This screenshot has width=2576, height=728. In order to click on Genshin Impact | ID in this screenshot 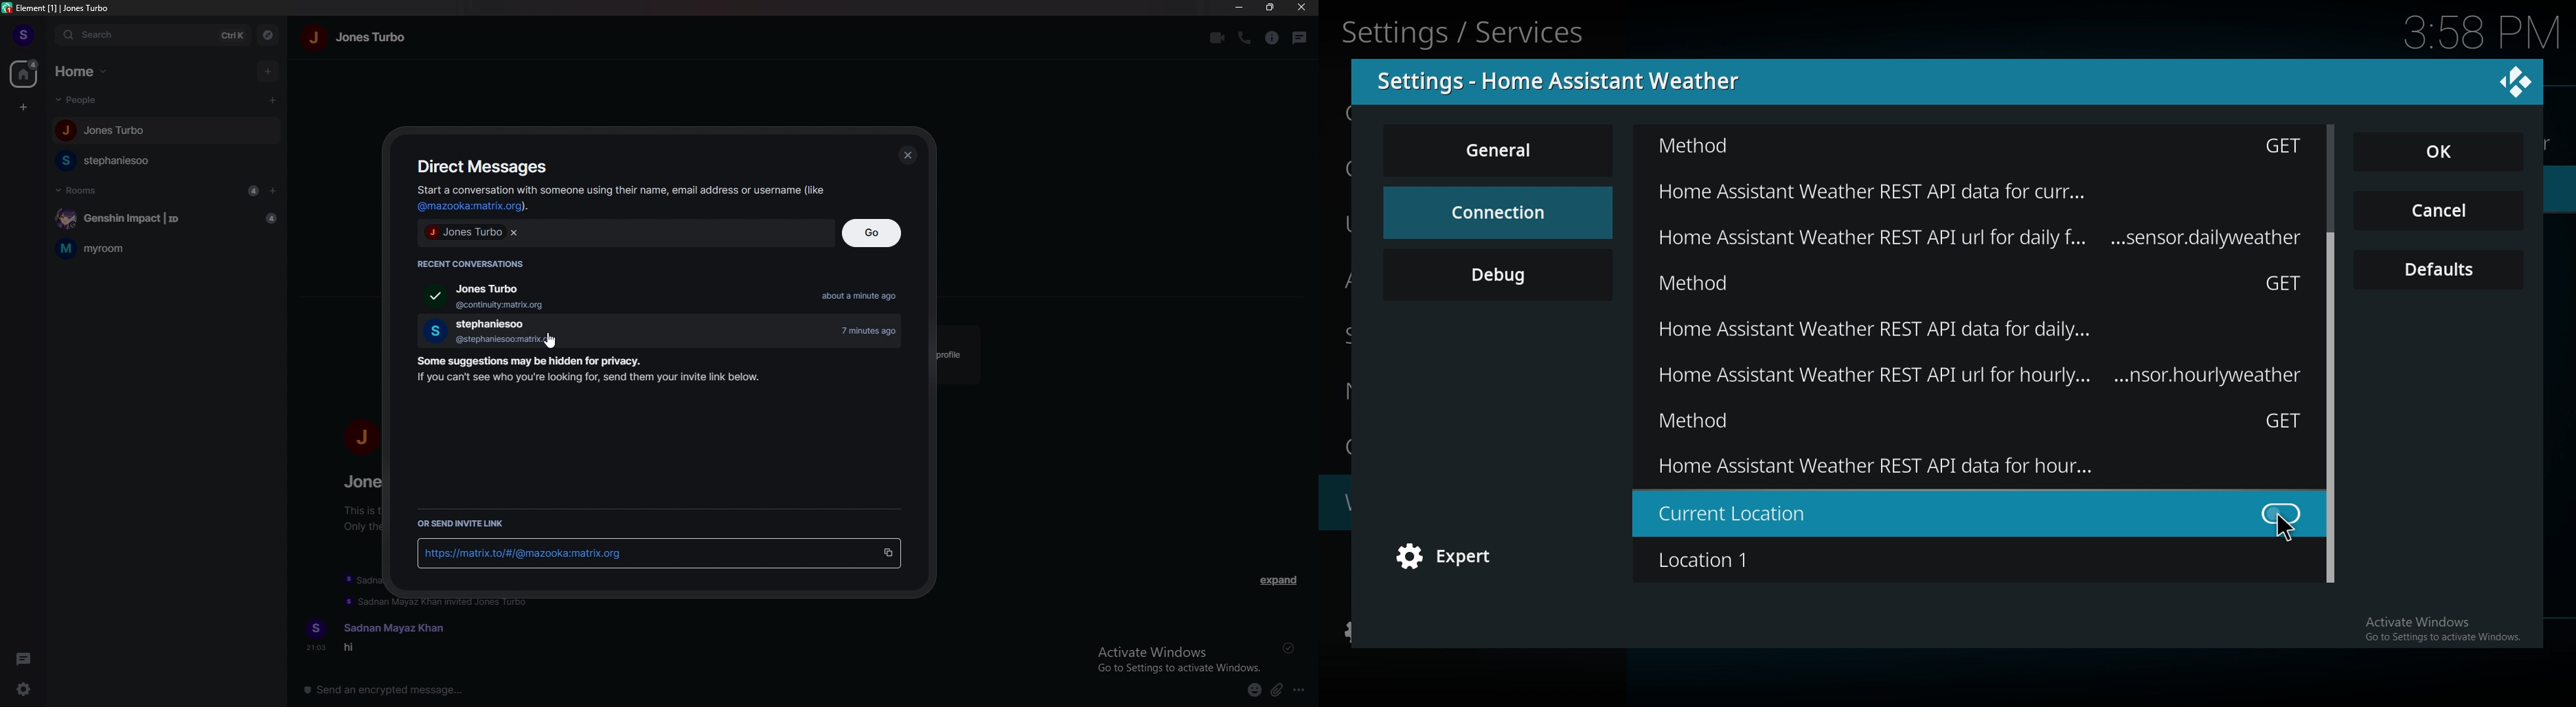, I will do `click(163, 217)`.